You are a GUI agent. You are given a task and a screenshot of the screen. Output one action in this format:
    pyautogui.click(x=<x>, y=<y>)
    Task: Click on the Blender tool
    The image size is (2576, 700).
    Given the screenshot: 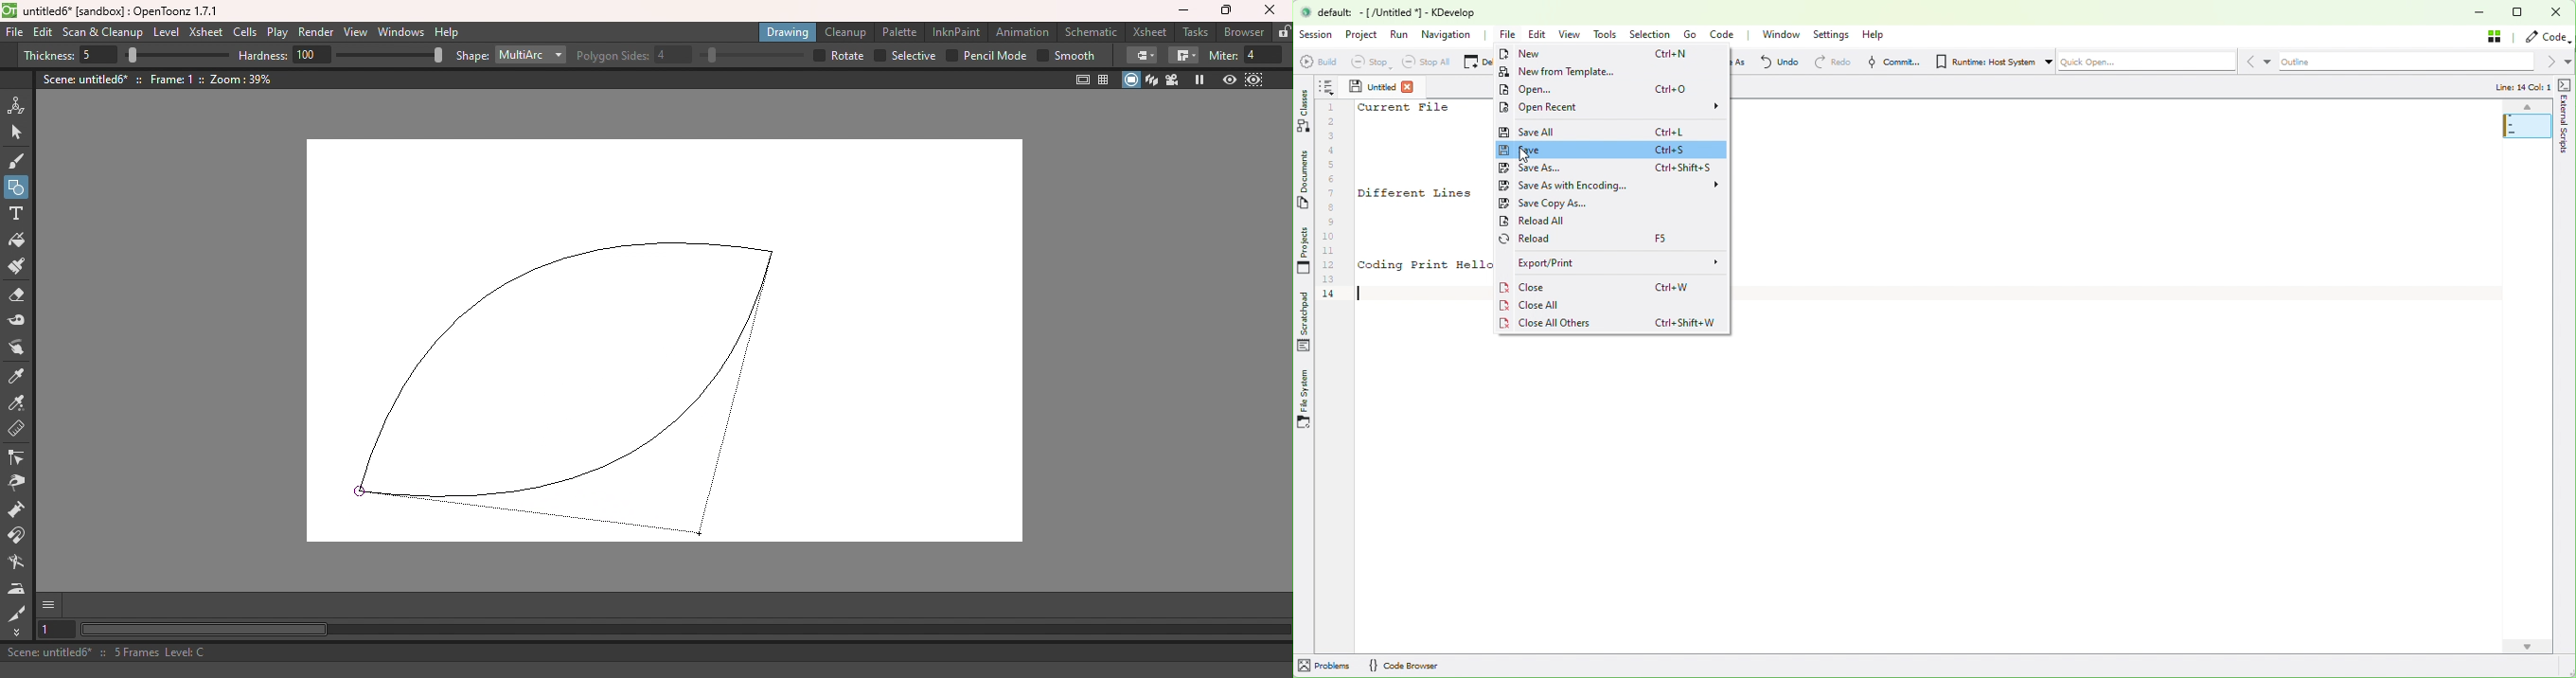 What is the action you would take?
    pyautogui.click(x=16, y=563)
    